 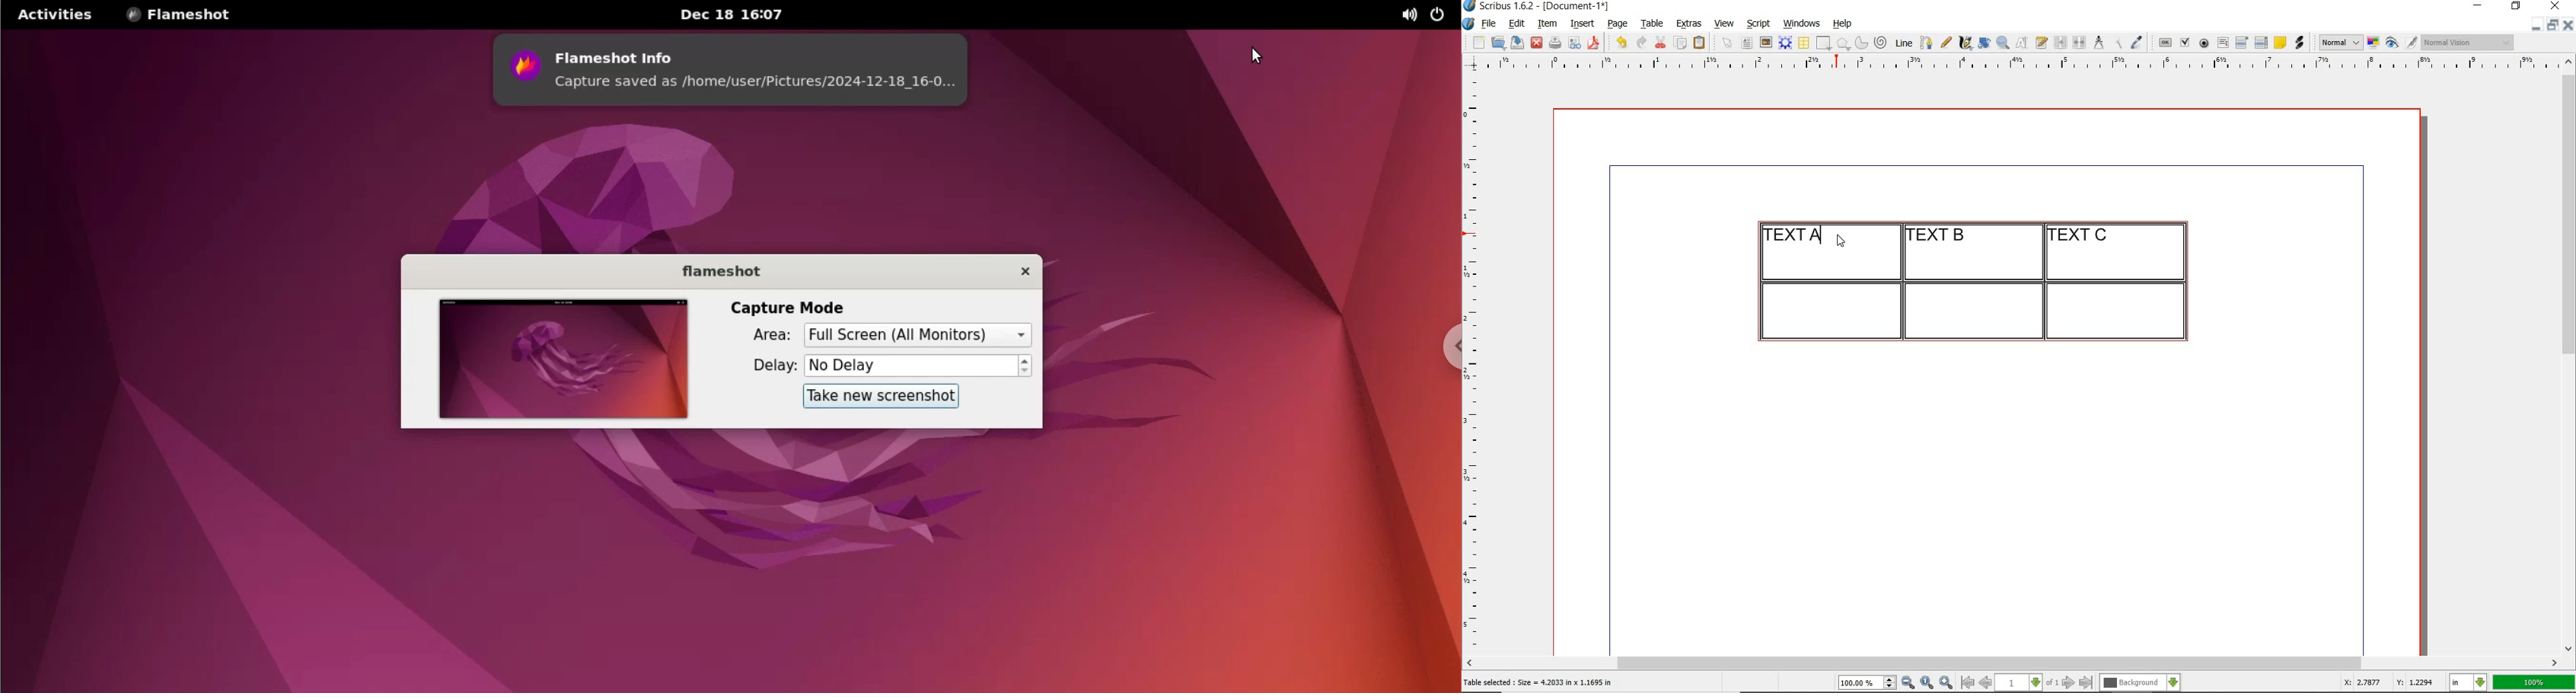 I want to click on windows, so click(x=1803, y=24).